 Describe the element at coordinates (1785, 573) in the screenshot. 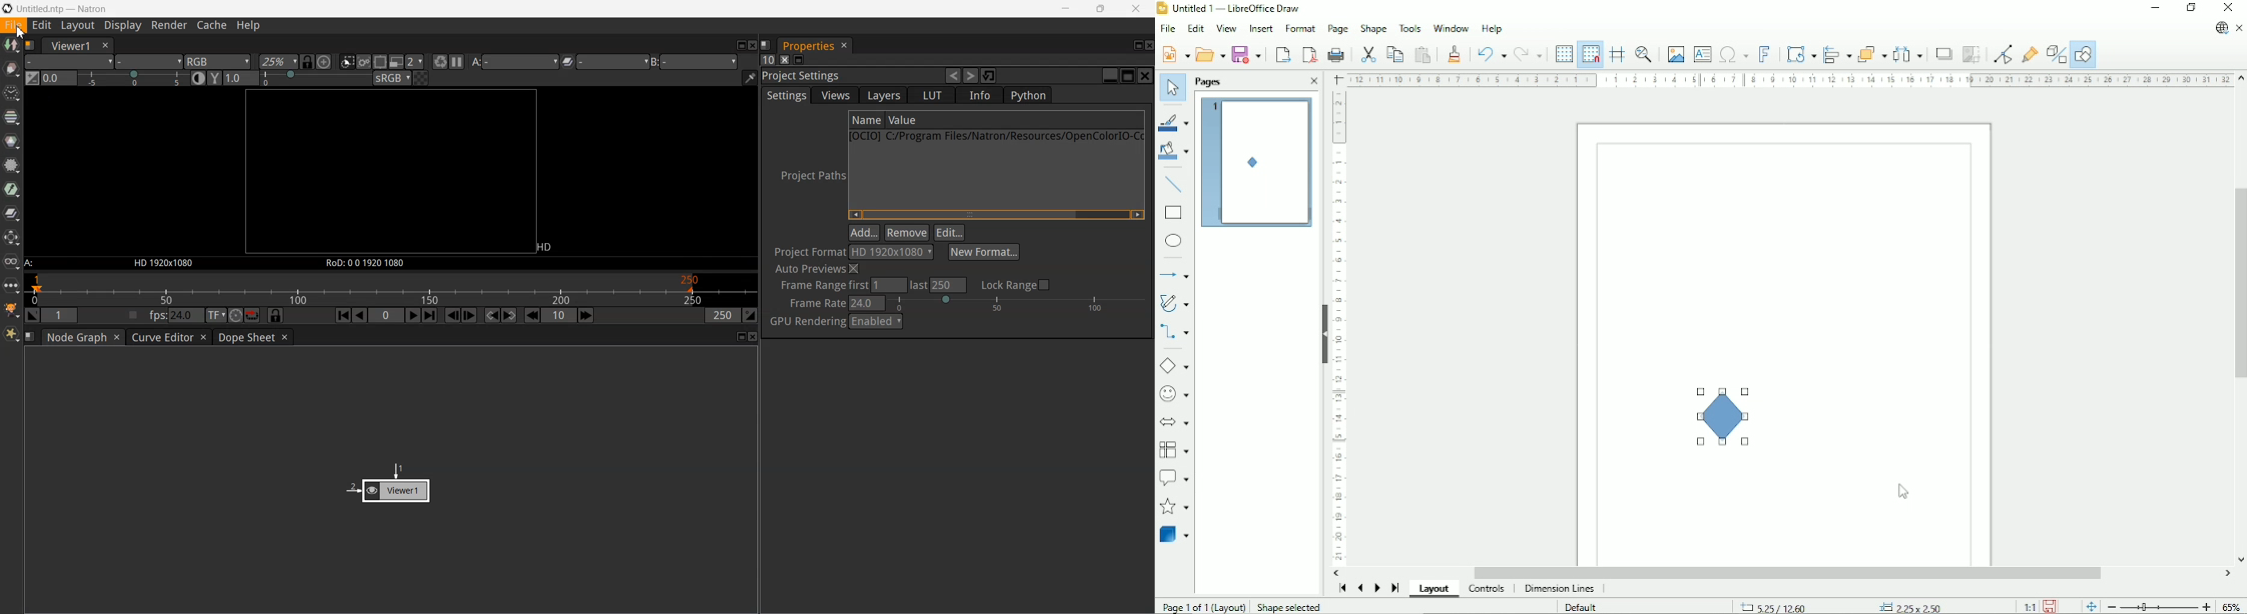

I see `Horizontal scrollbar` at that location.